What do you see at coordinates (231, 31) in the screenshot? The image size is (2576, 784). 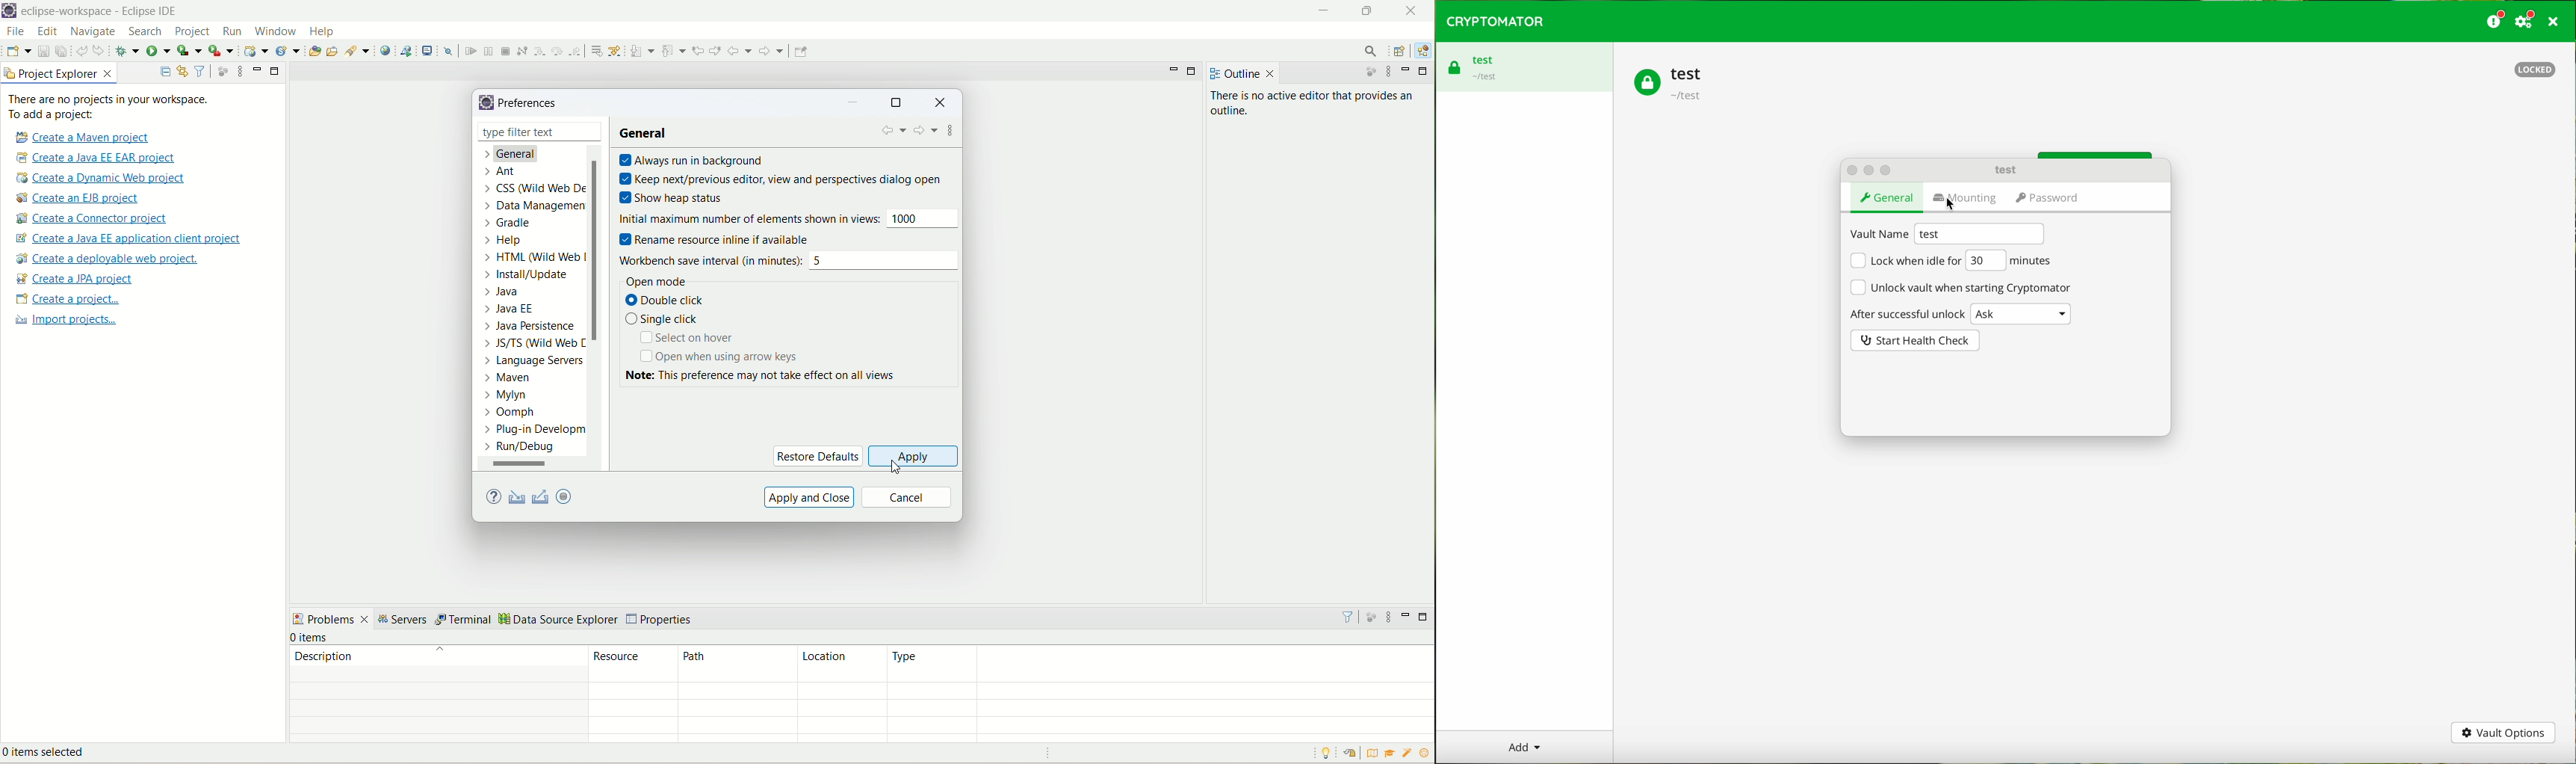 I see `run` at bounding box center [231, 31].